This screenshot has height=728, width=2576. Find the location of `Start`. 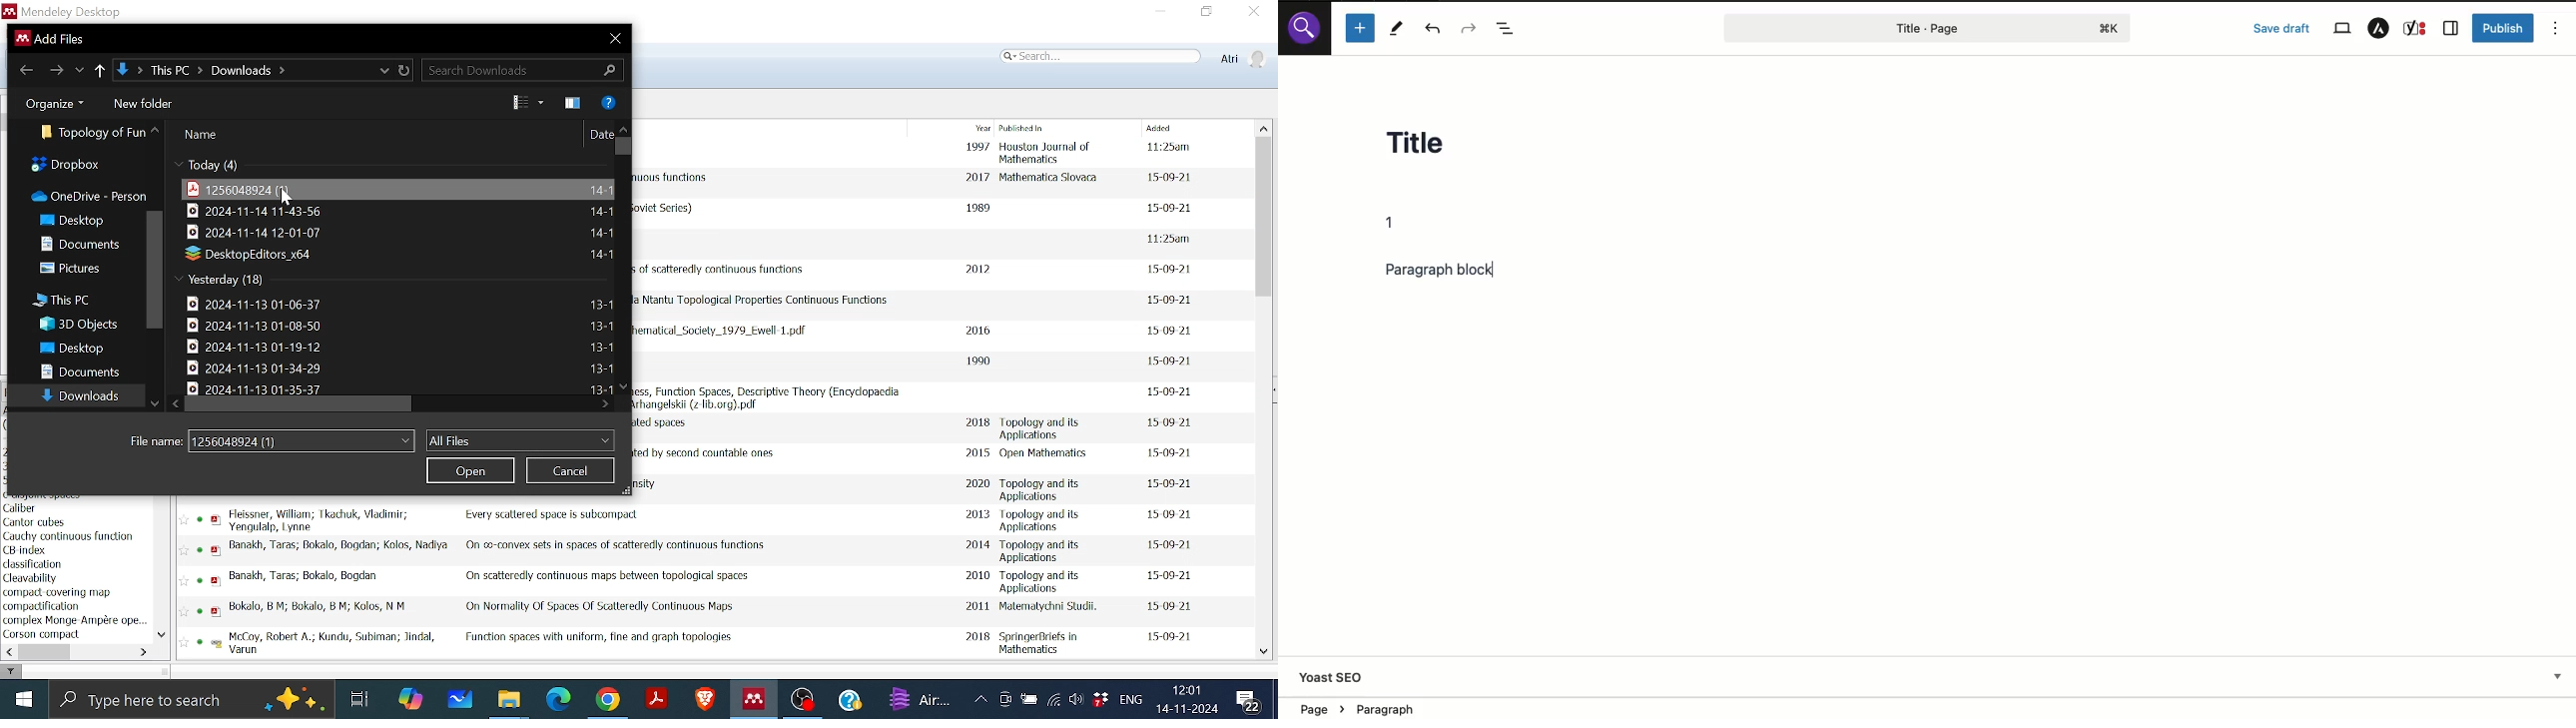

Start is located at coordinates (22, 698).